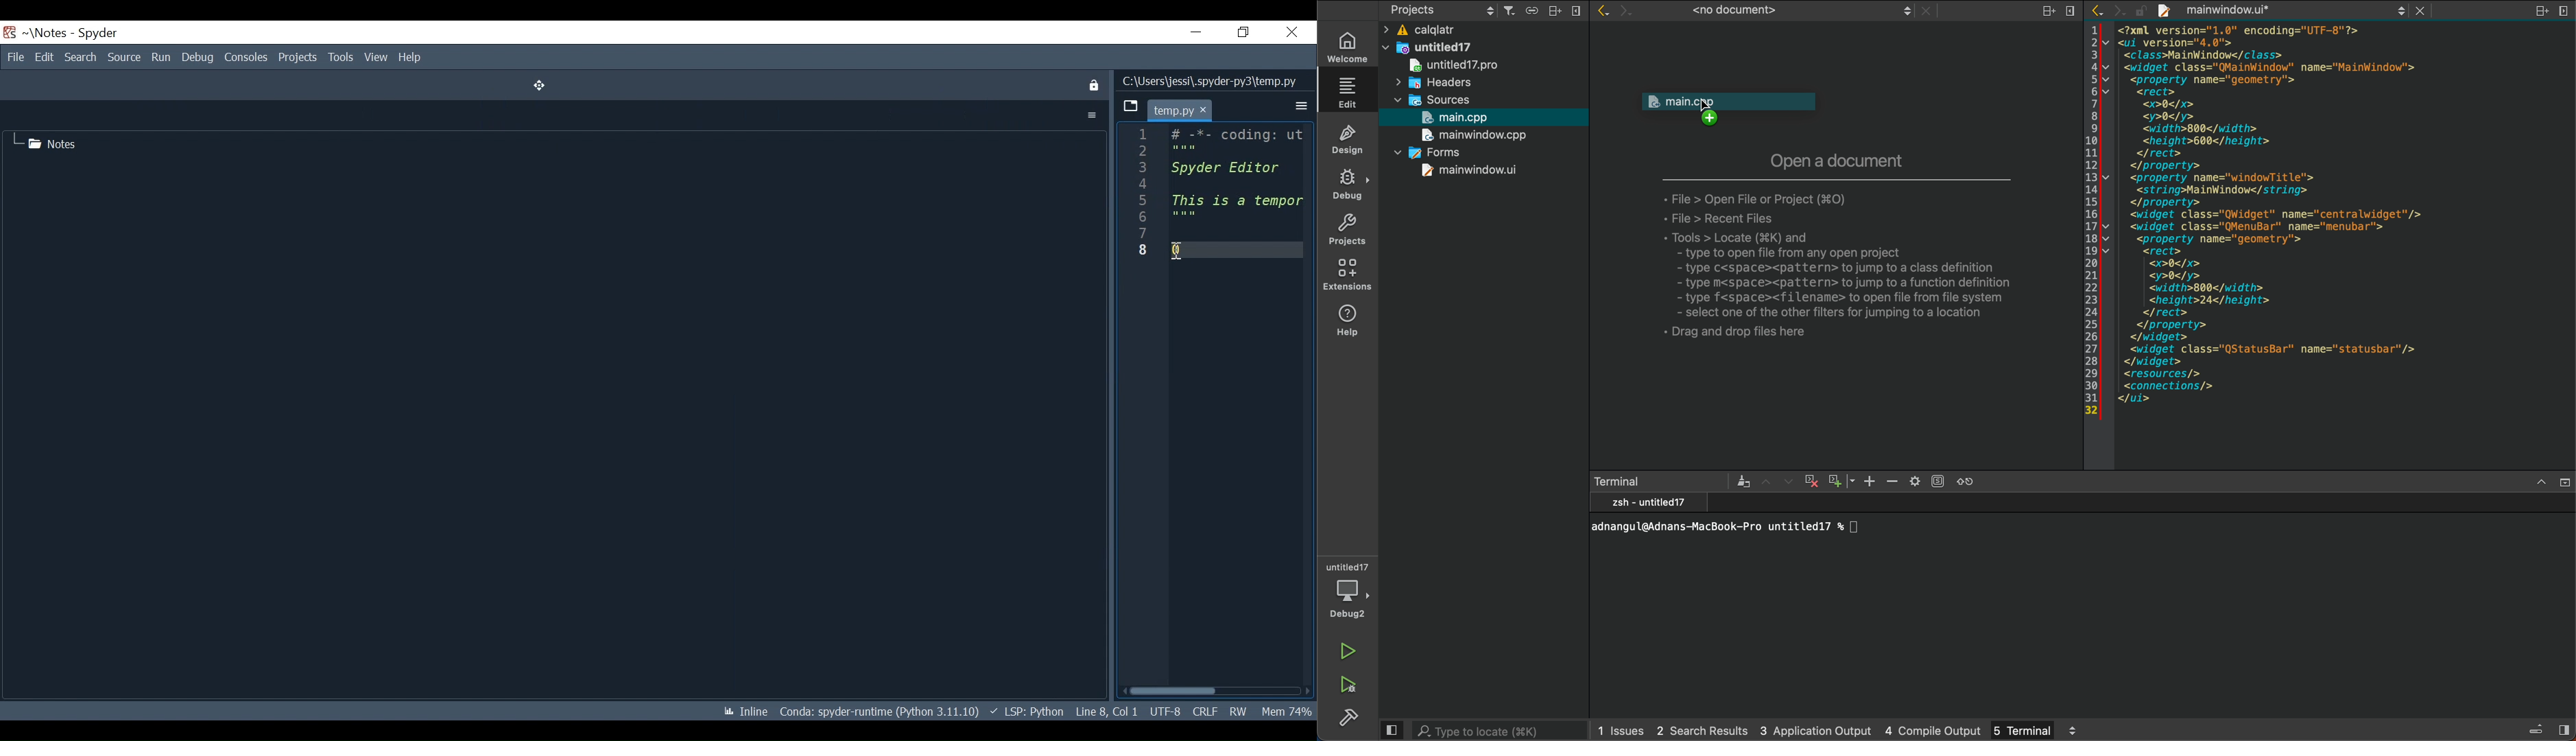 The height and width of the screenshot is (756, 2576). Describe the element at coordinates (2092, 220) in the screenshot. I see `line number` at that location.